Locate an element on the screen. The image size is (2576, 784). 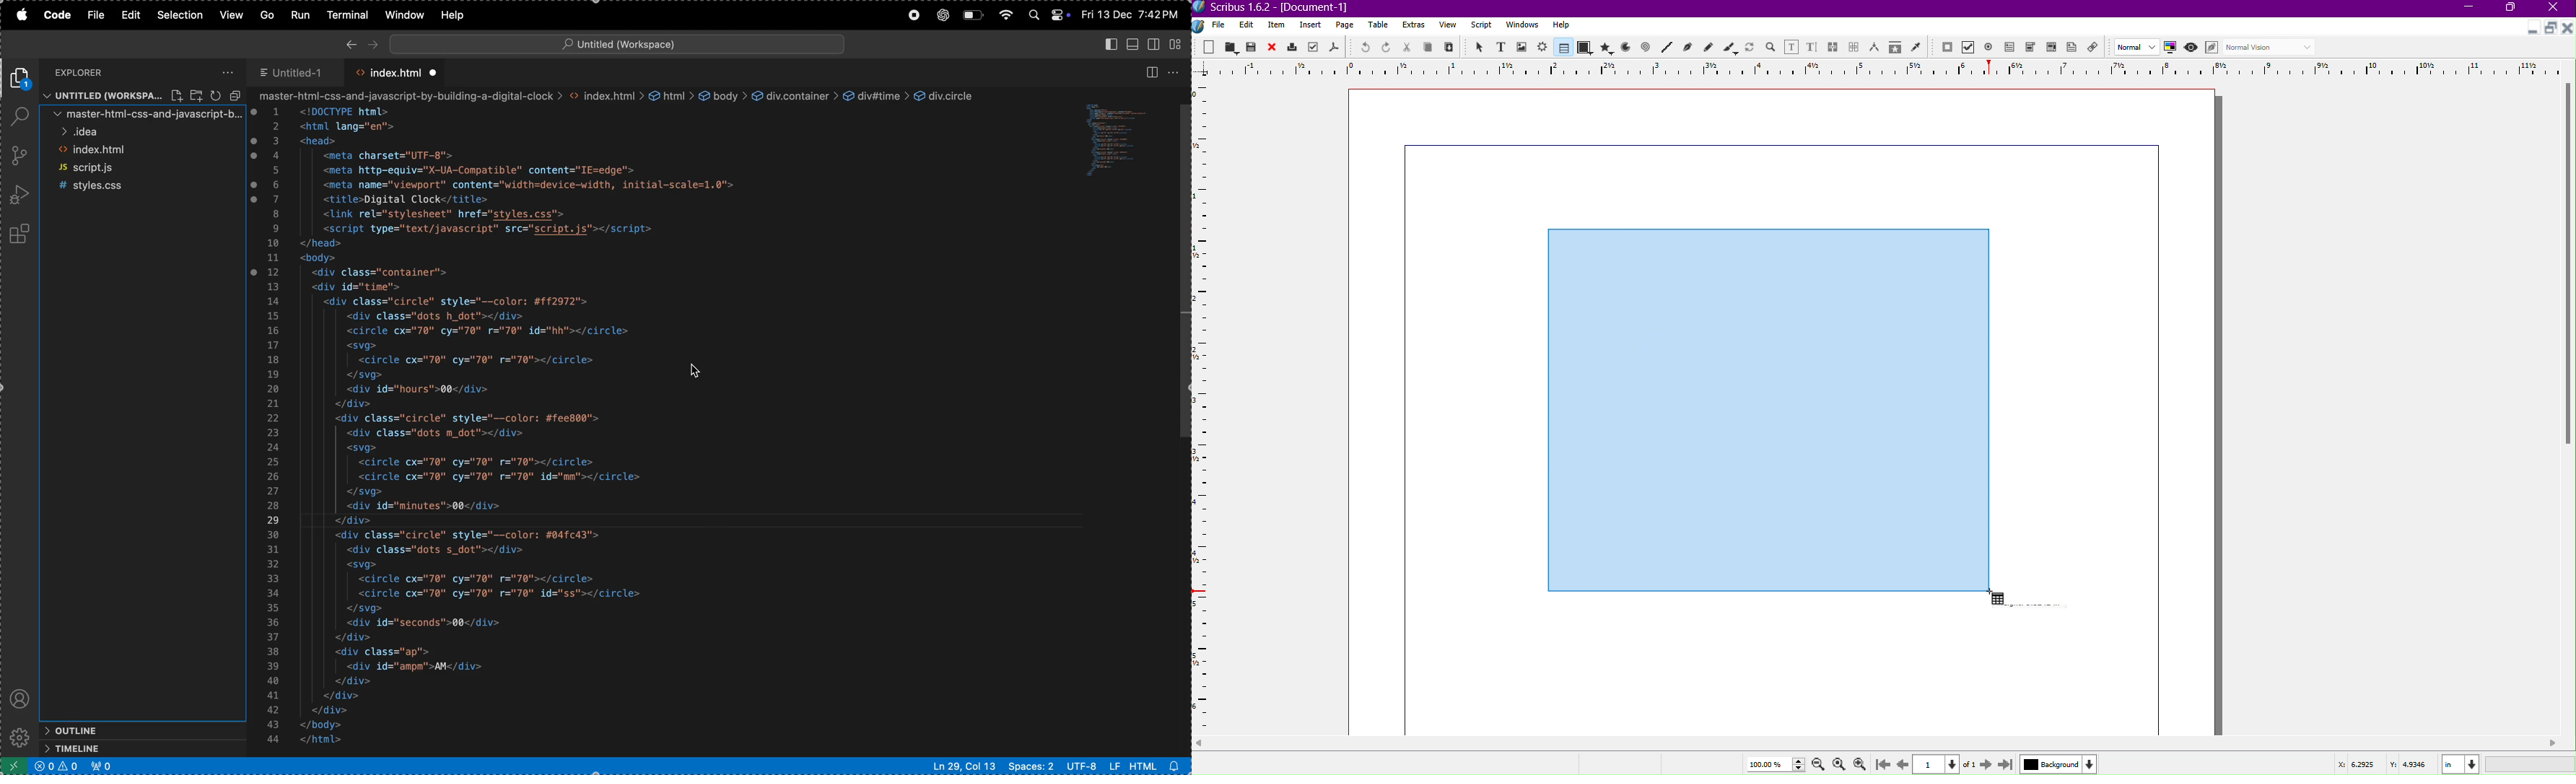
PDF Combo Box is located at coordinates (2033, 48).